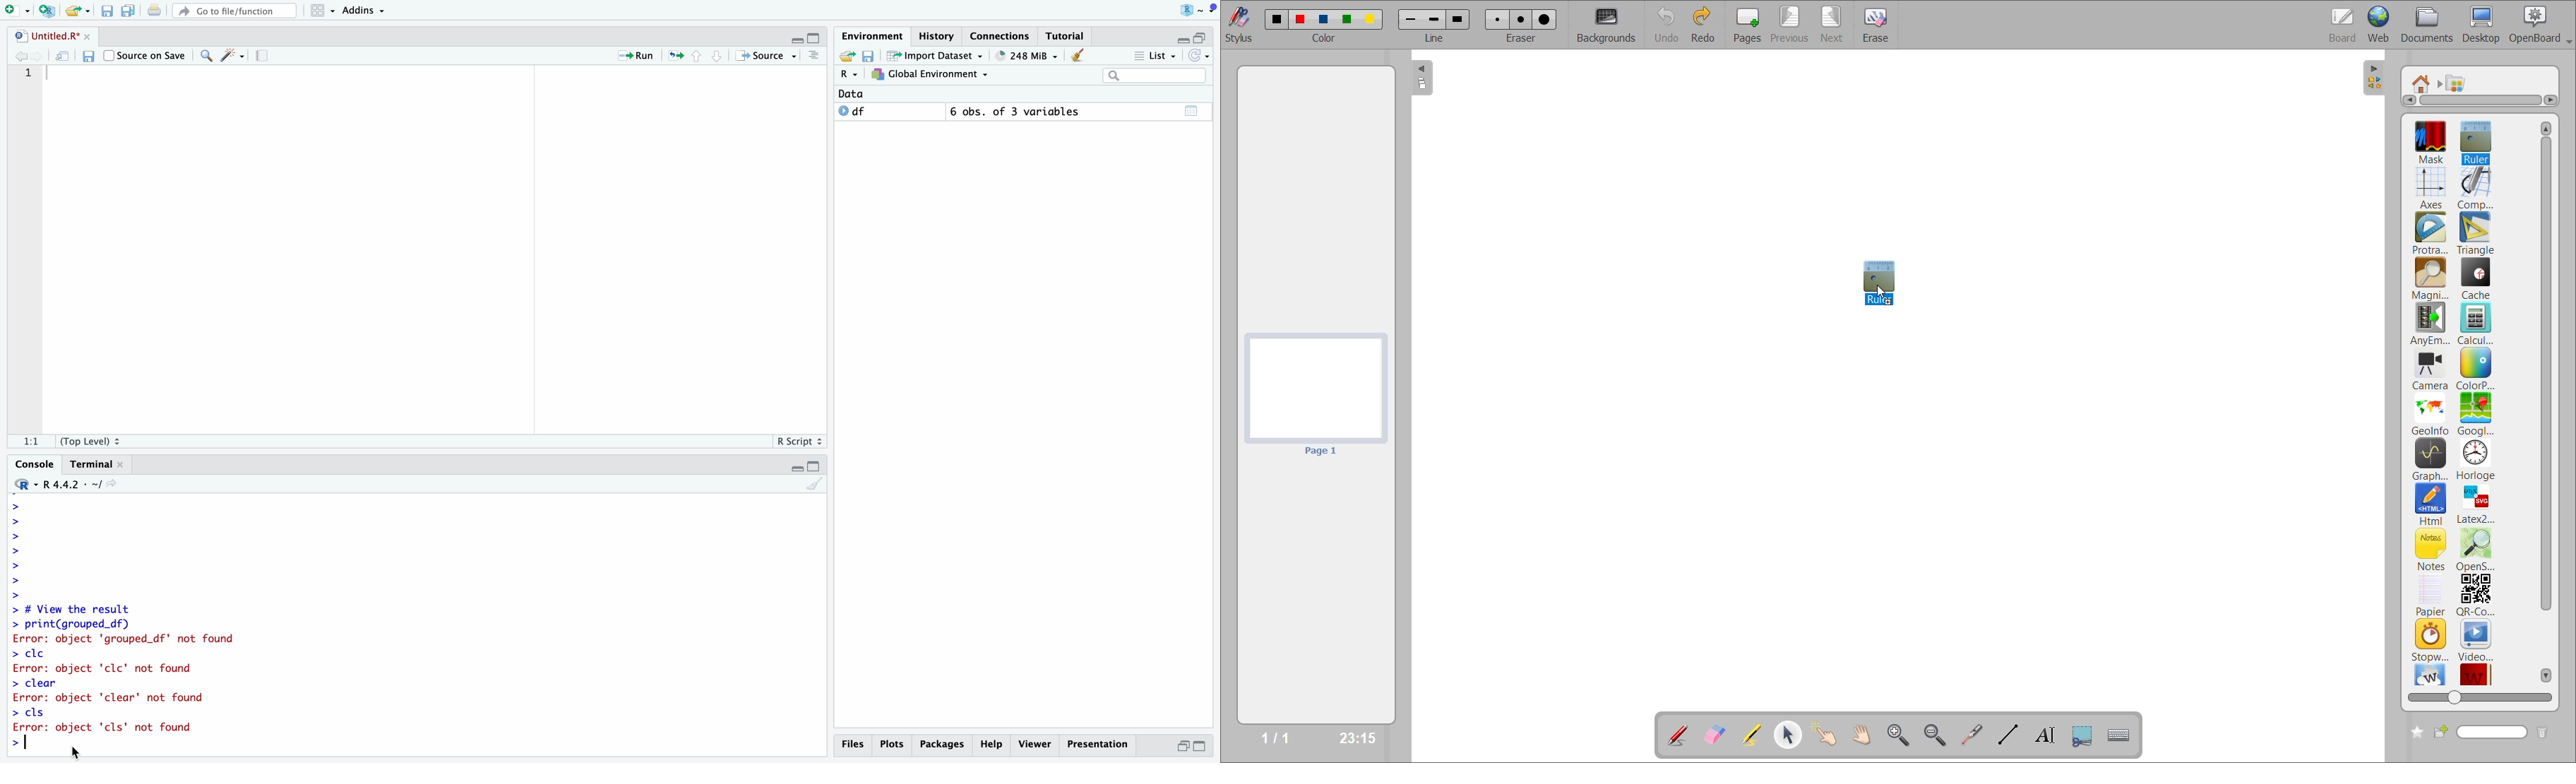 The height and width of the screenshot is (784, 2576). I want to click on Plots, so click(894, 745).